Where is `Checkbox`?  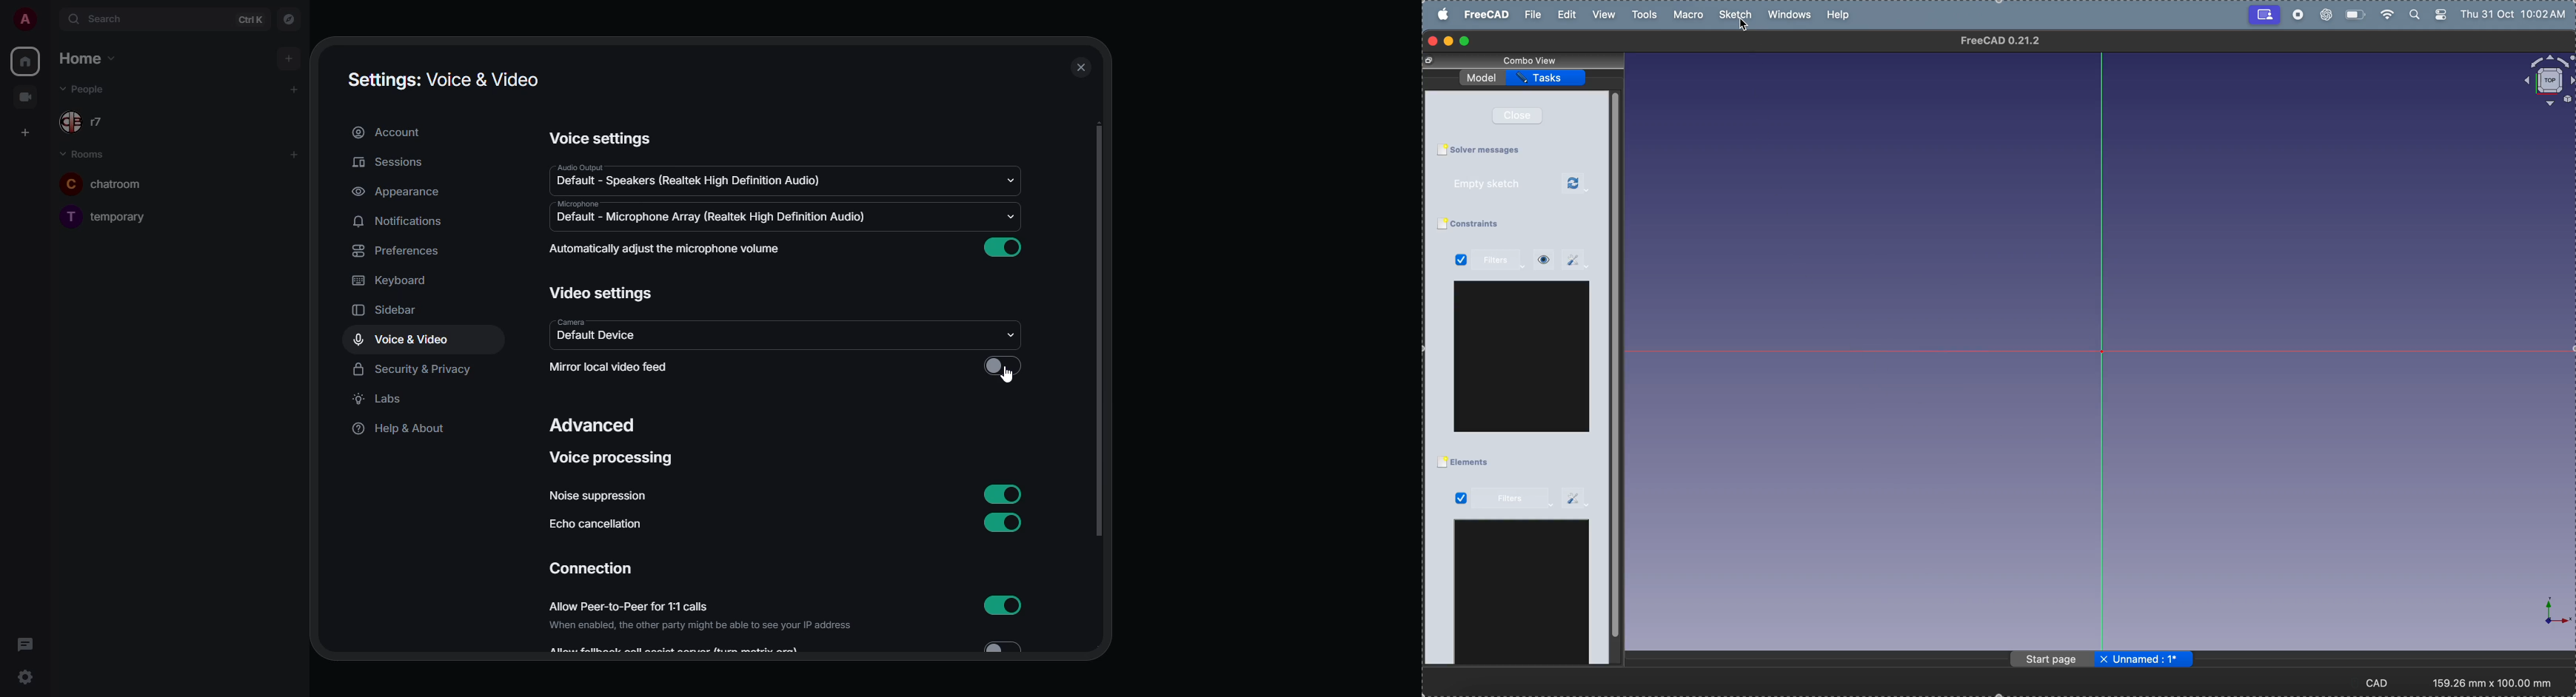
Checkbox is located at coordinates (1441, 225).